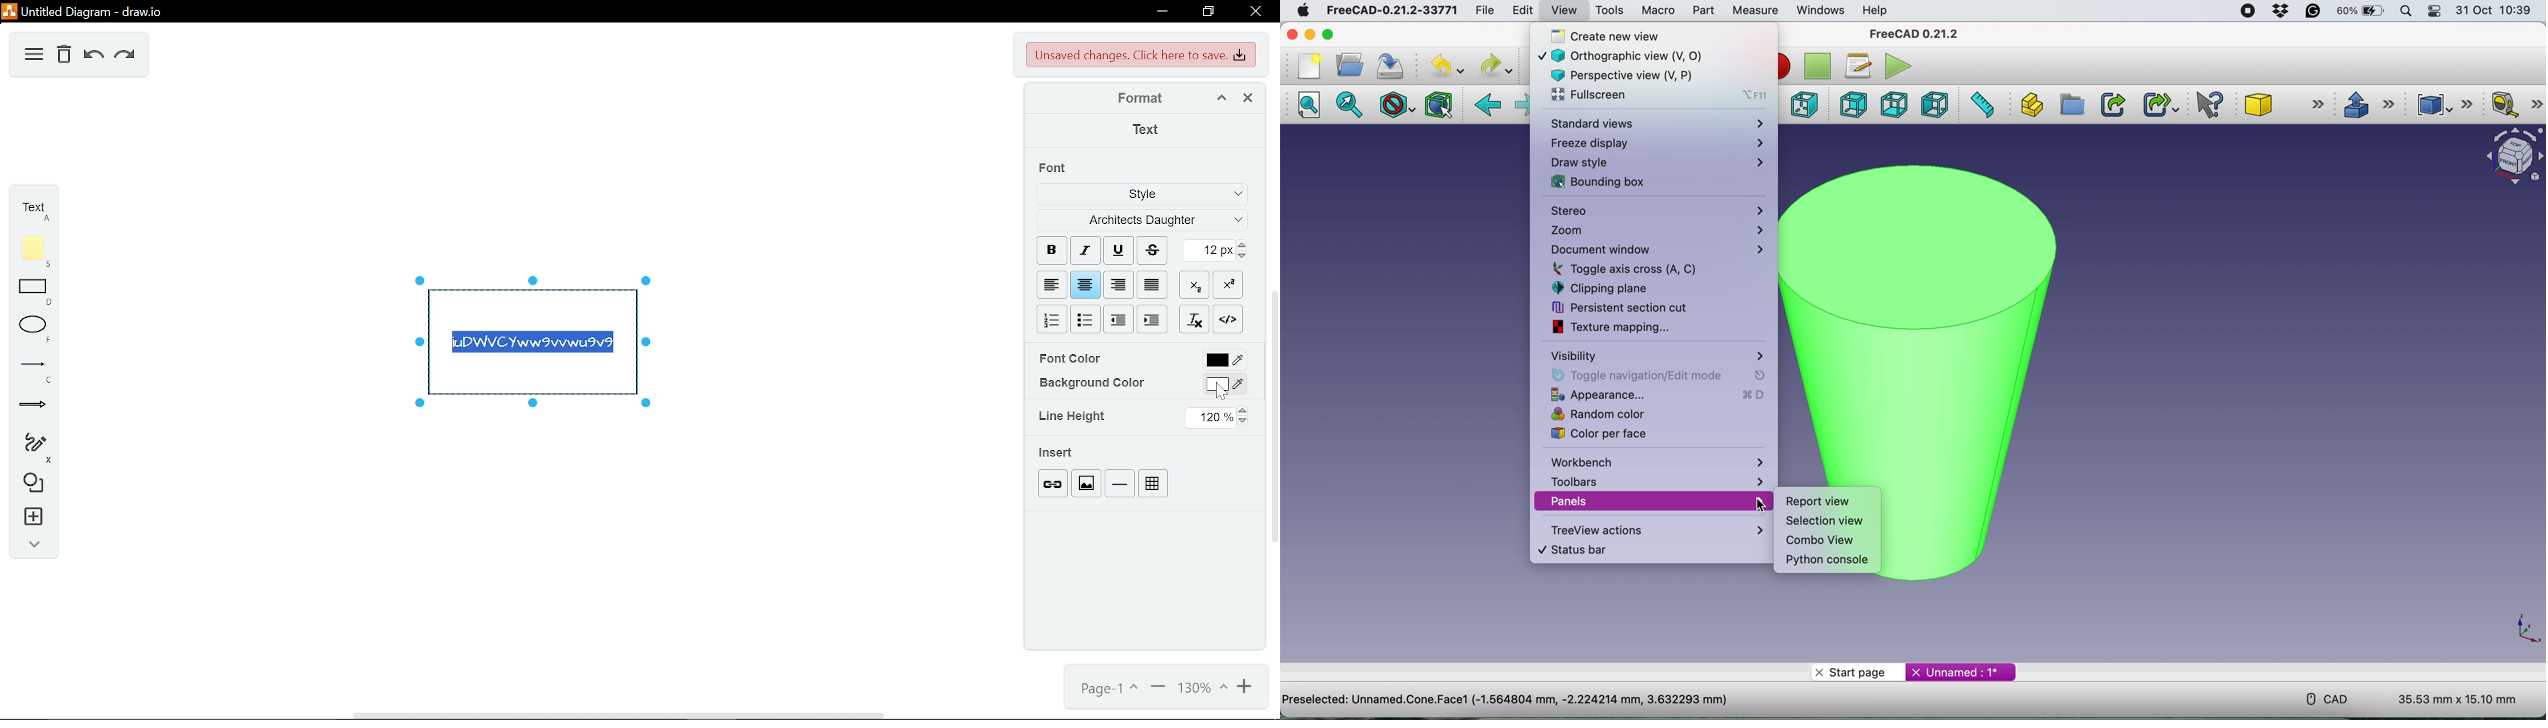 The width and height of the screenshot is (2548, 728). I want to click on cursor , so click(1759, 503).